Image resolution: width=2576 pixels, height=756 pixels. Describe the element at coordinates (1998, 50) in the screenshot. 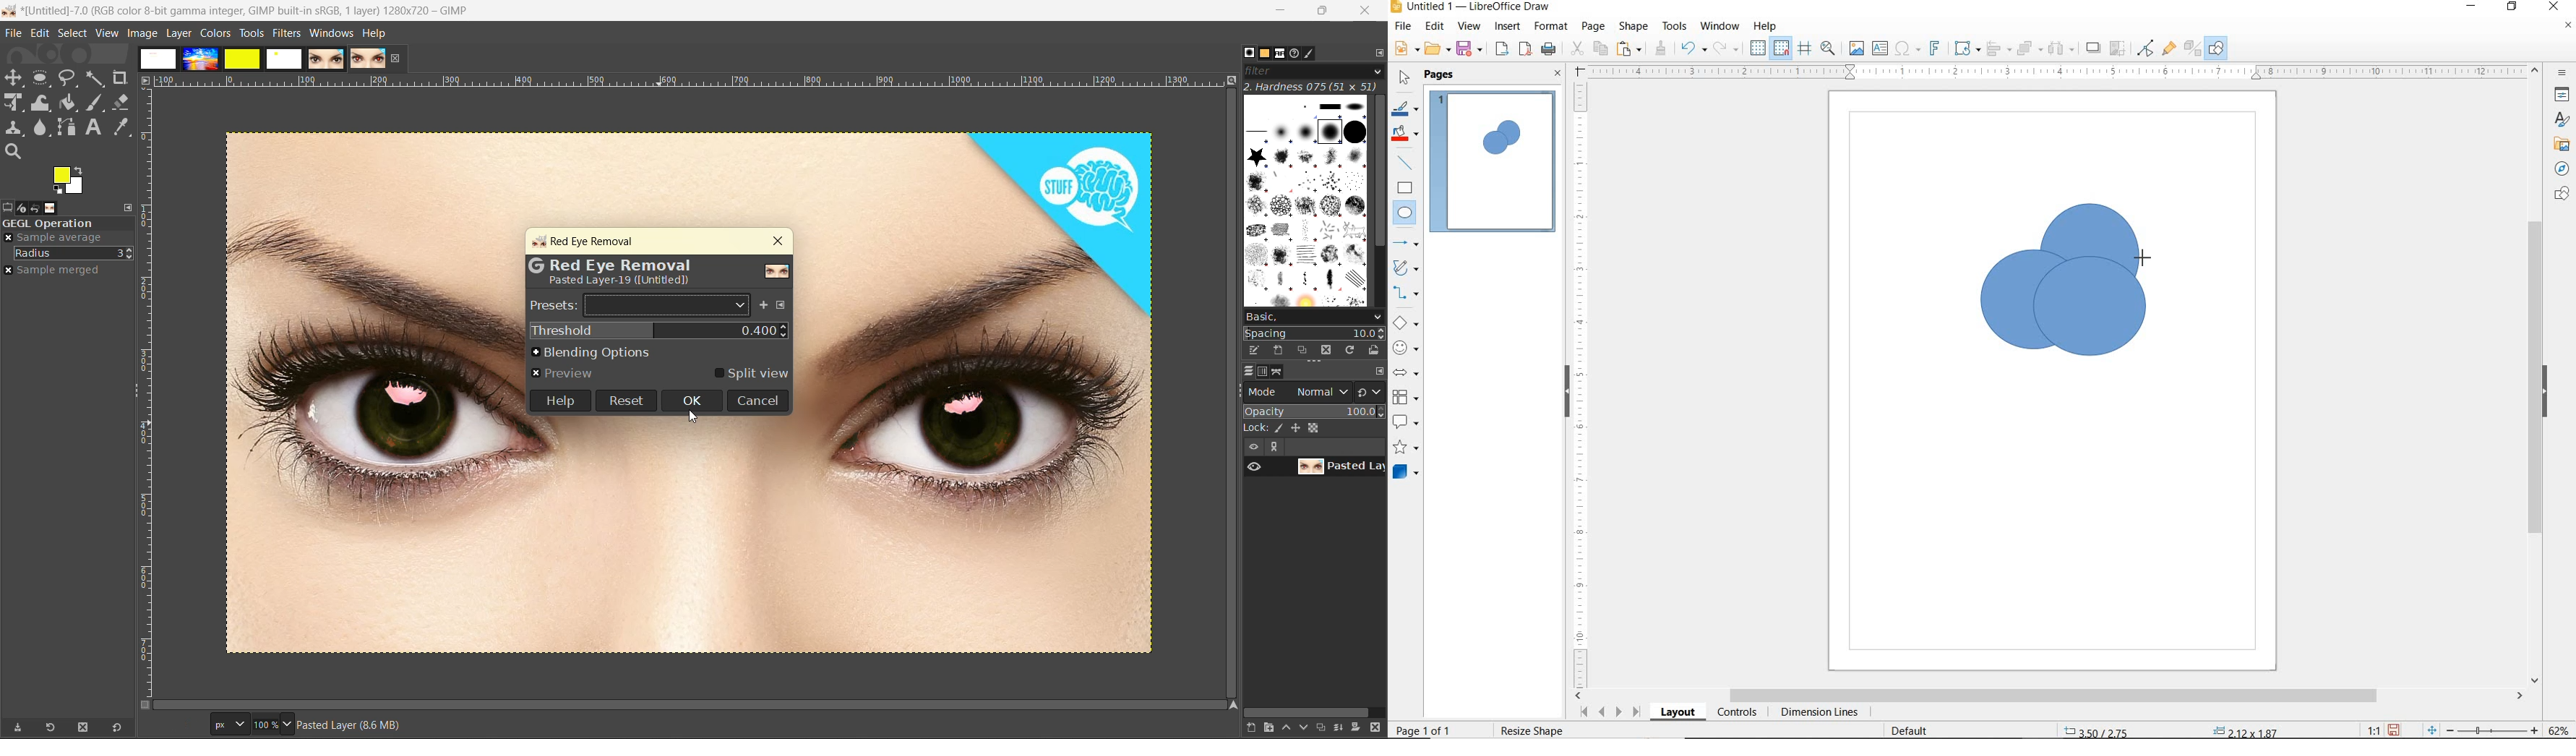

I see `ALIGN OBJECTS` at that location.